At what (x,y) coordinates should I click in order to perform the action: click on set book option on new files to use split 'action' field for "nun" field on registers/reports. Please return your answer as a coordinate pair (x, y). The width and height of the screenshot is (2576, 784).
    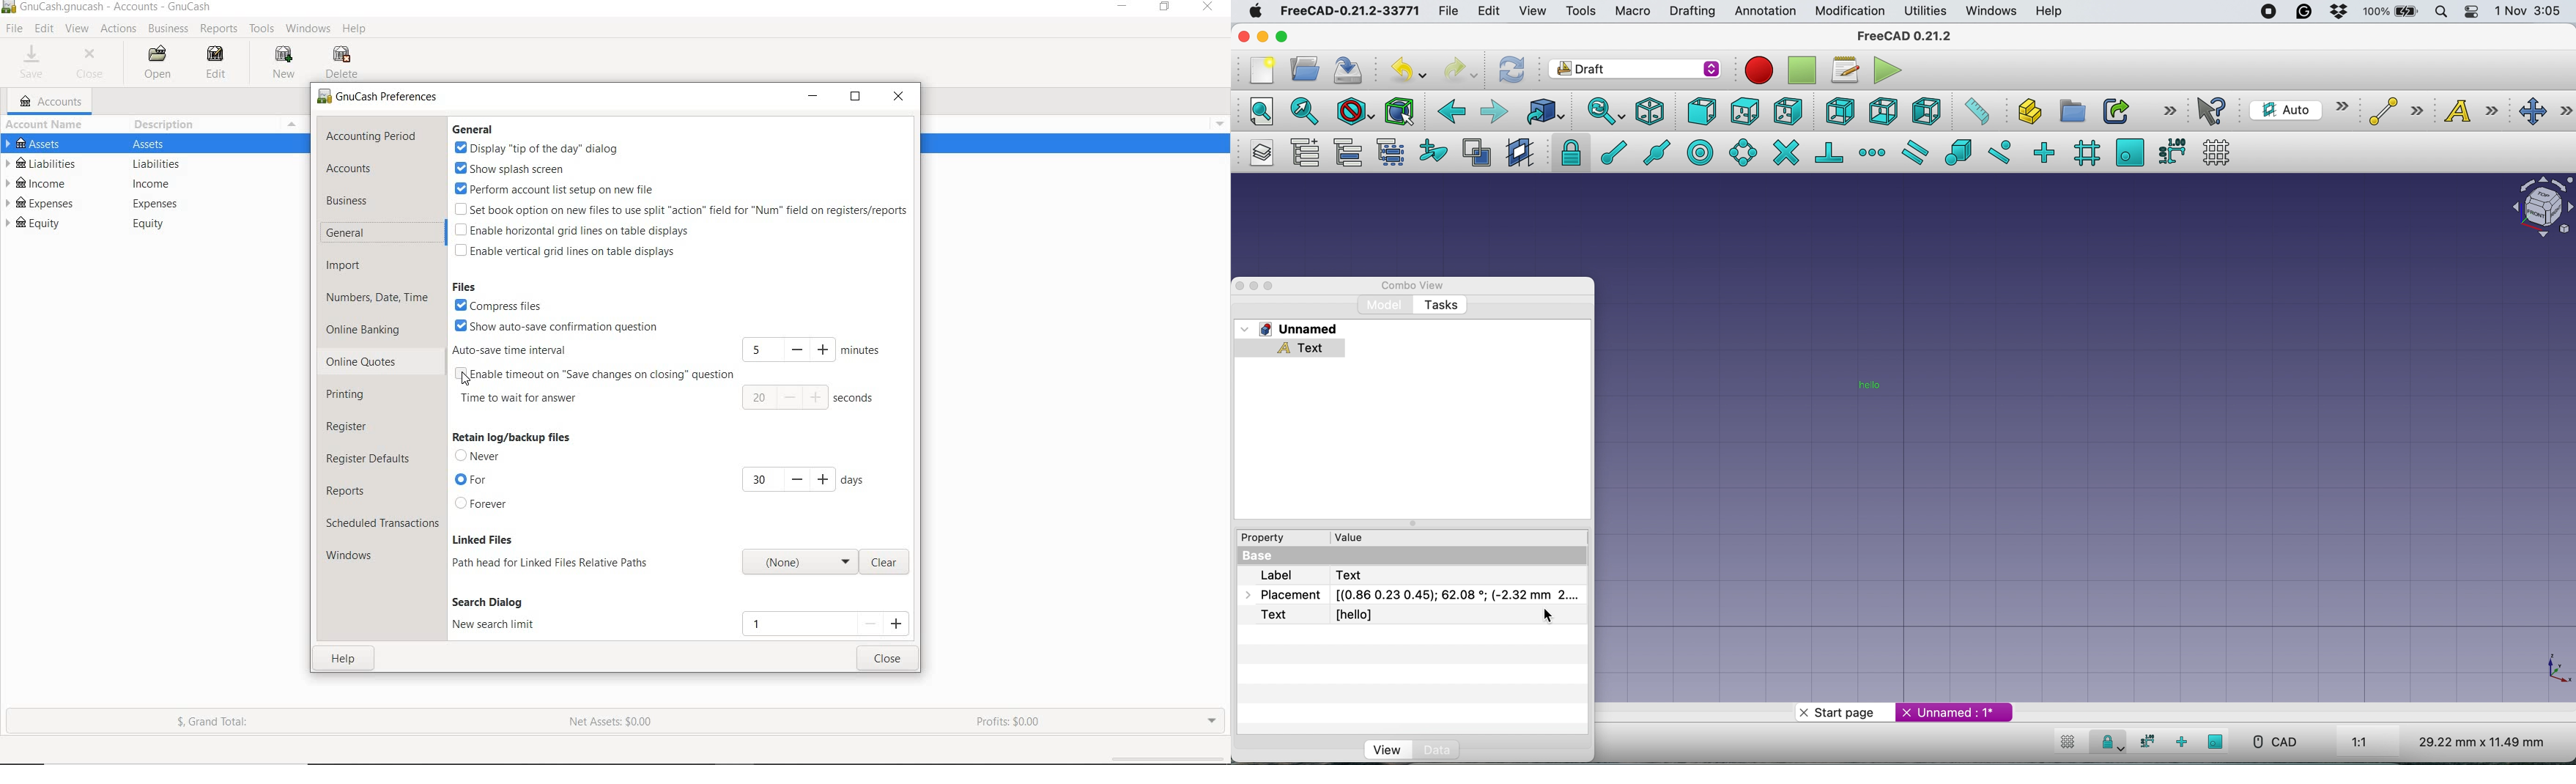
    Looking at the image, I should click on (679, 209).